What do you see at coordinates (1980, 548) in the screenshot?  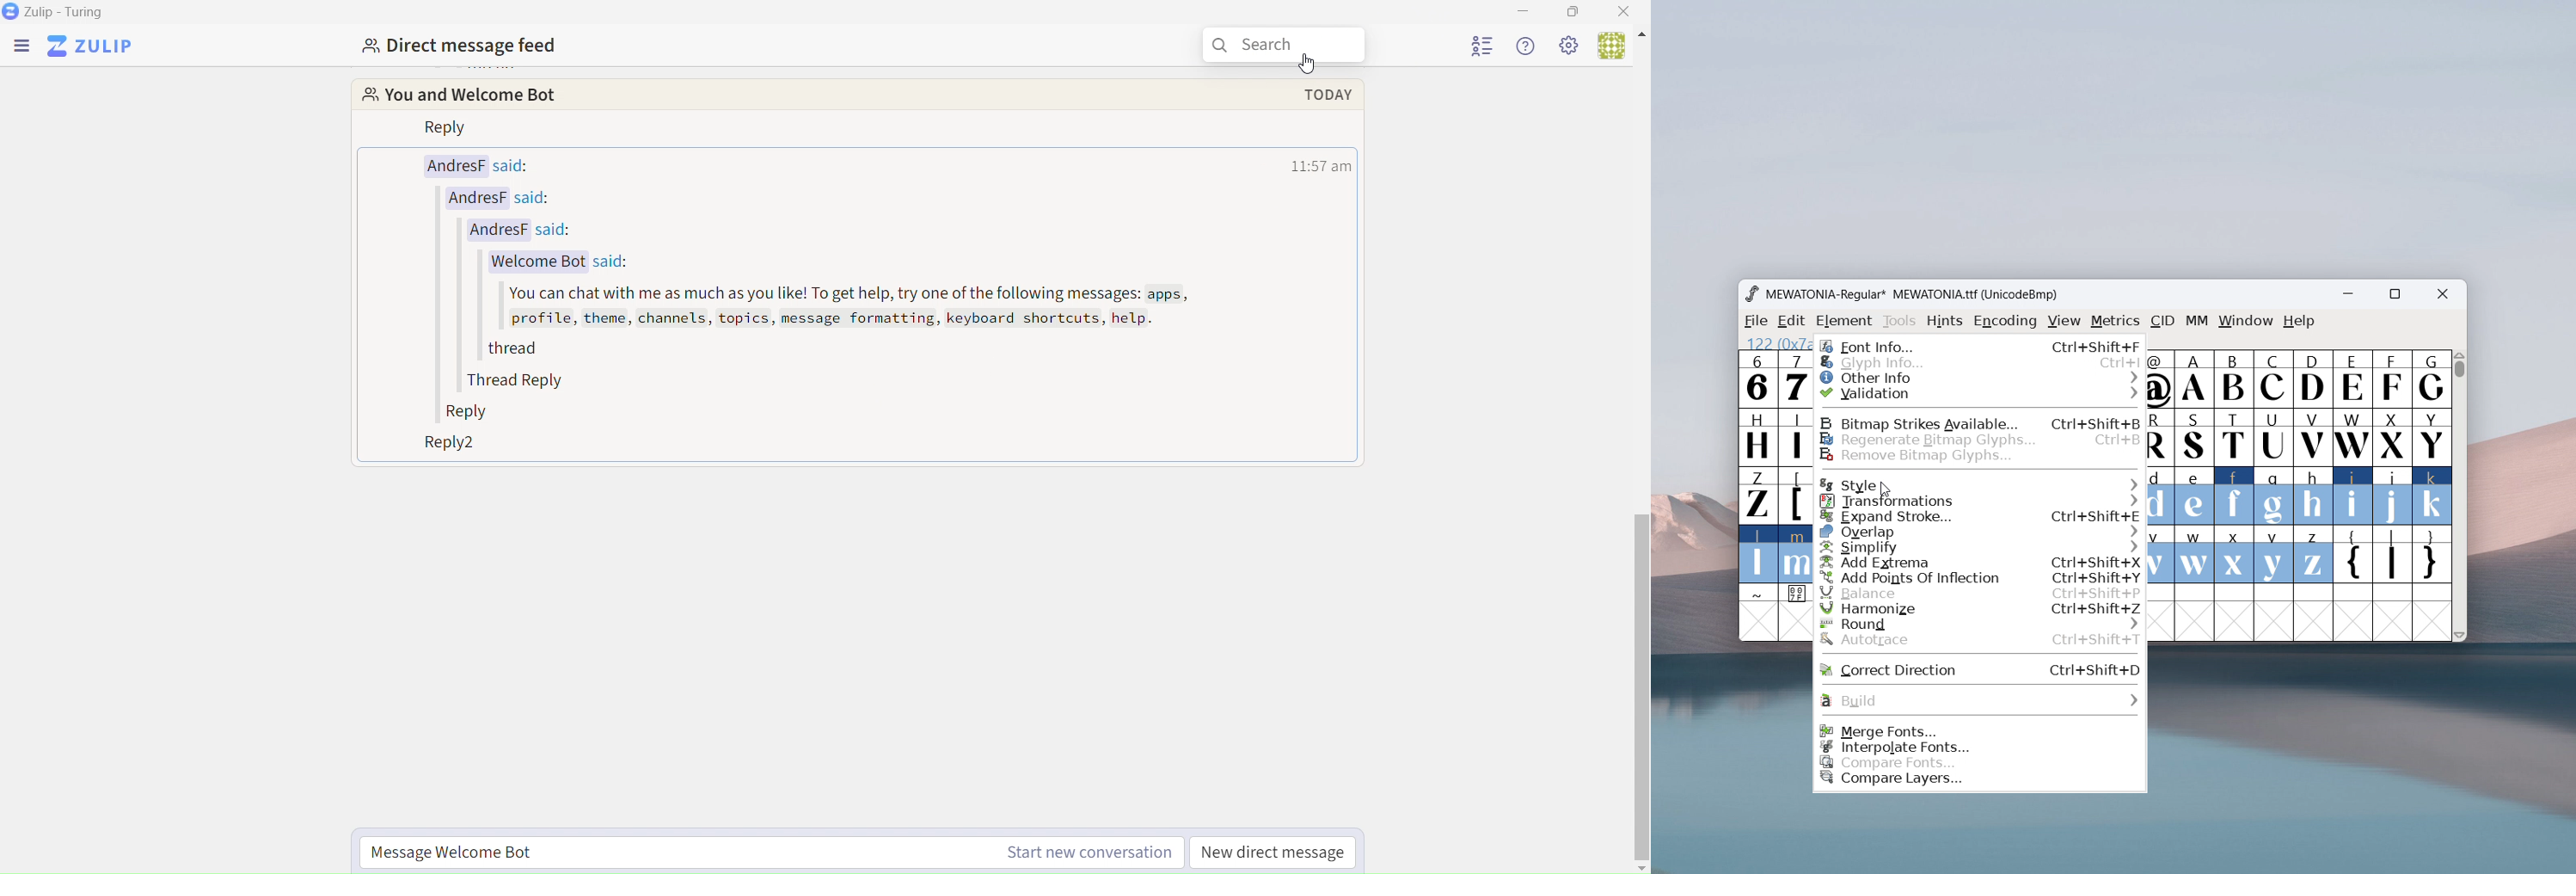 I see `simplify` at bounding box center [1980, 548].